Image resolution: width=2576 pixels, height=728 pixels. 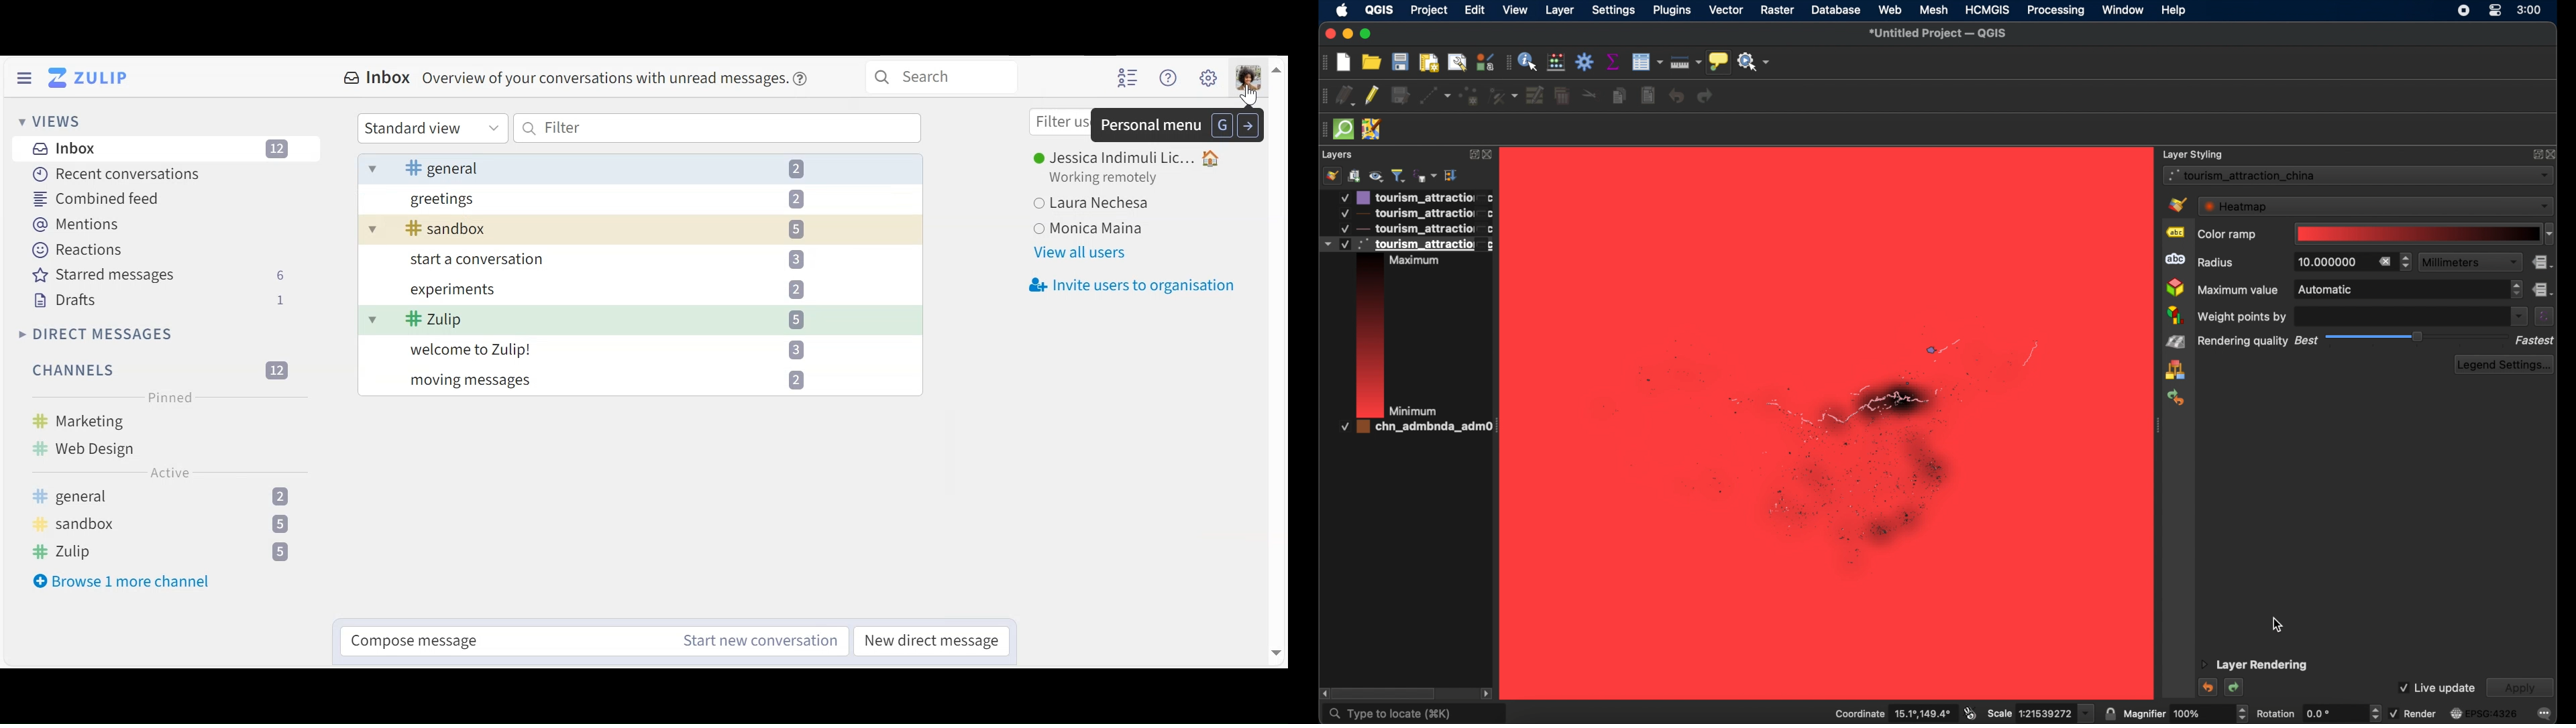 I want to click on Web Design, so click(x=84, y=450).